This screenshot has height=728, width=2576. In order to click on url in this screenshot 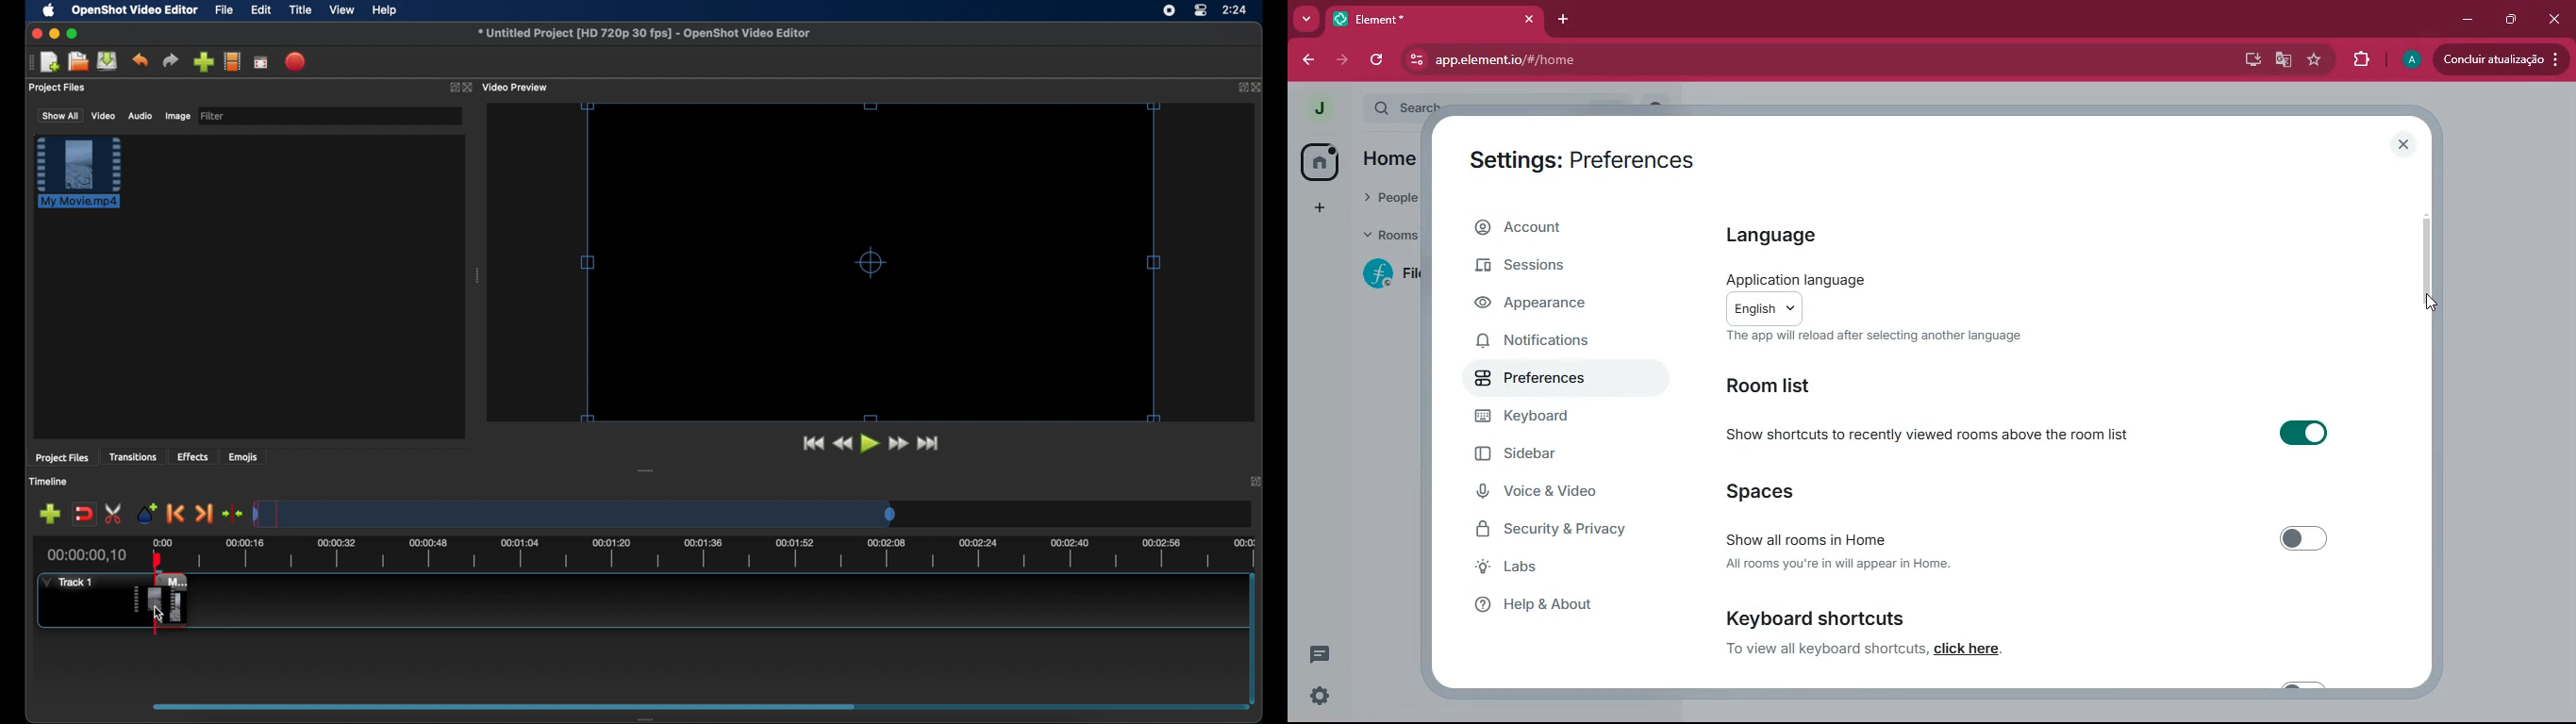, I will do `click(1571, 60)`.